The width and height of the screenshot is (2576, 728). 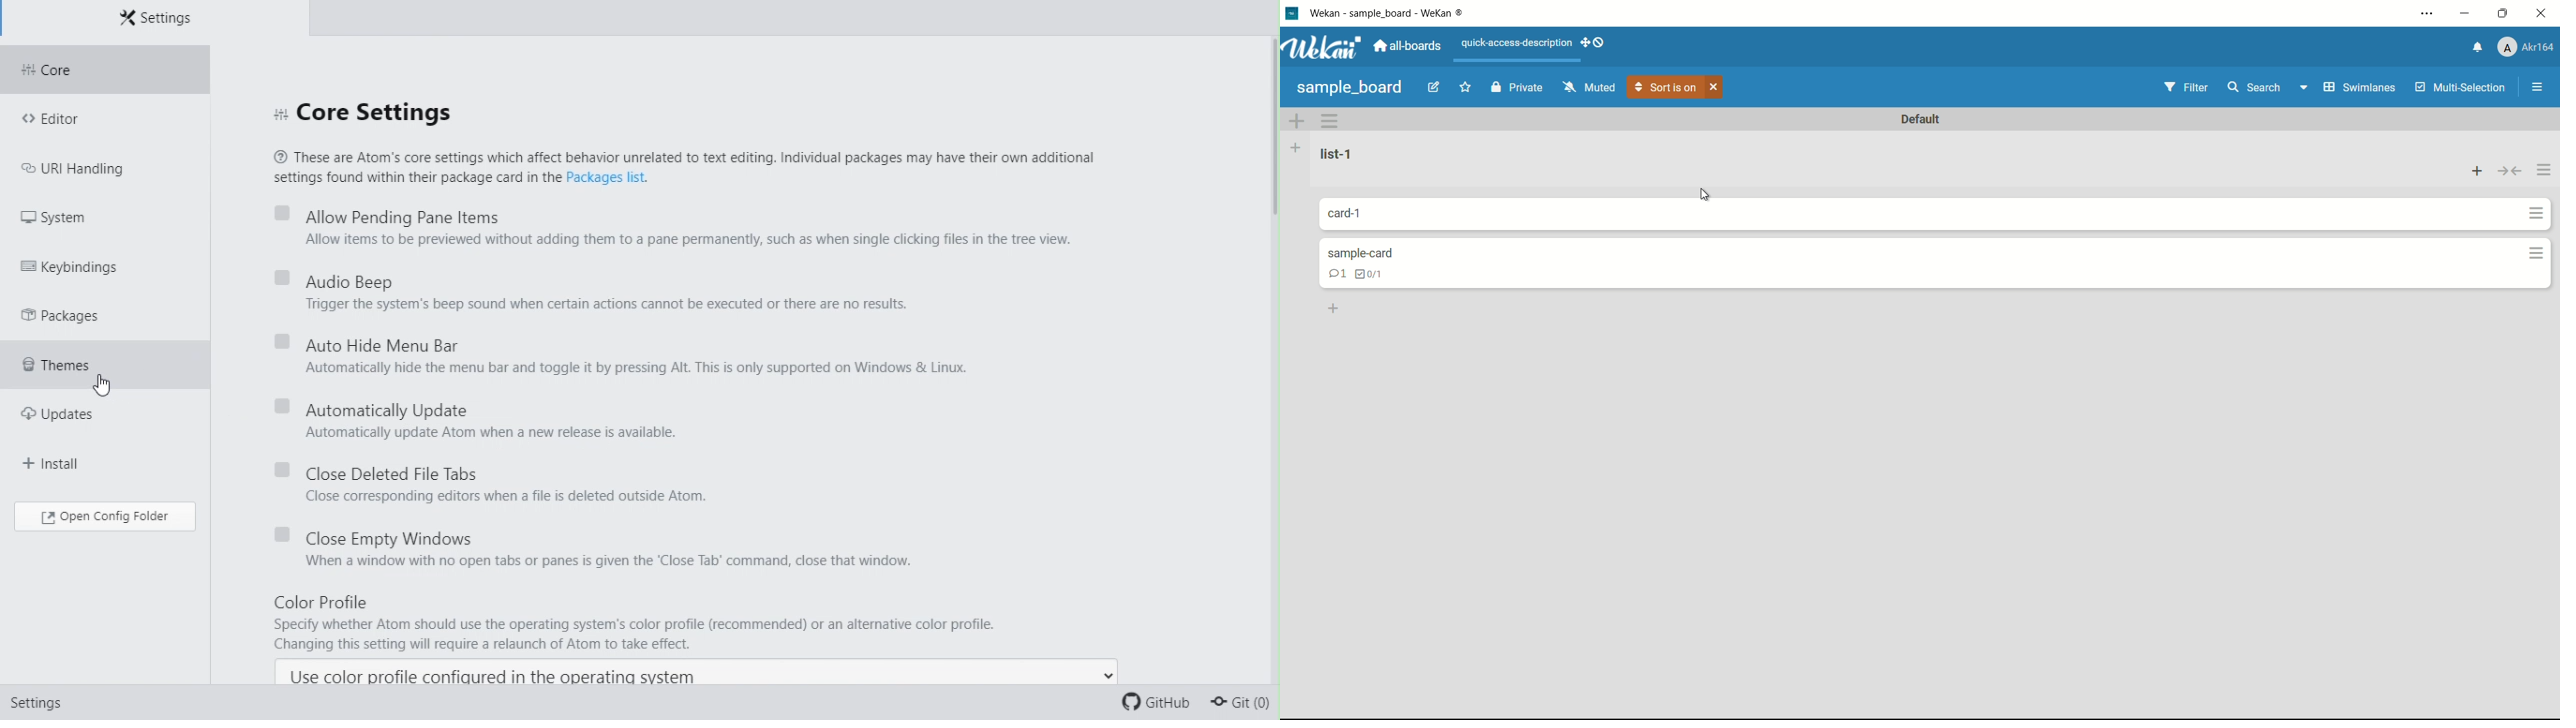 What do you see at coordinates (1333, 273) in the screenshot?
I see `comments` at bounding box center [1333, 273].